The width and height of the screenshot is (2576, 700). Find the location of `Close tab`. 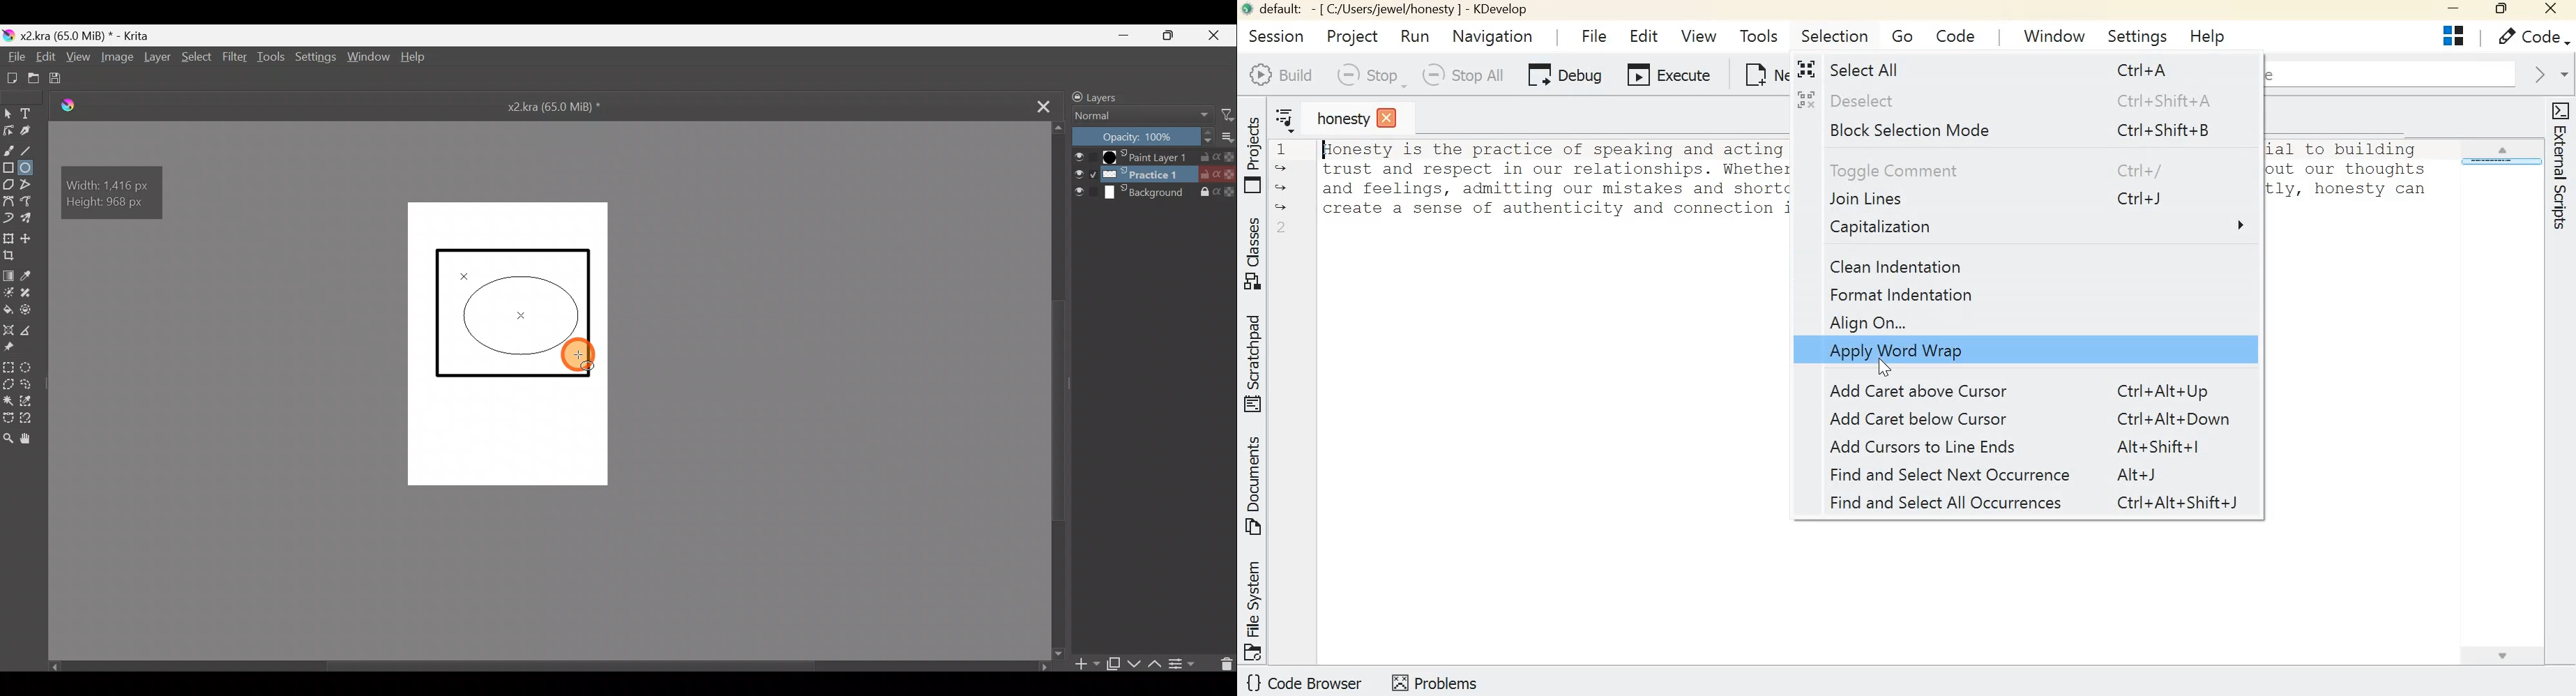

Close tab is located at coordinates (1041, 106).